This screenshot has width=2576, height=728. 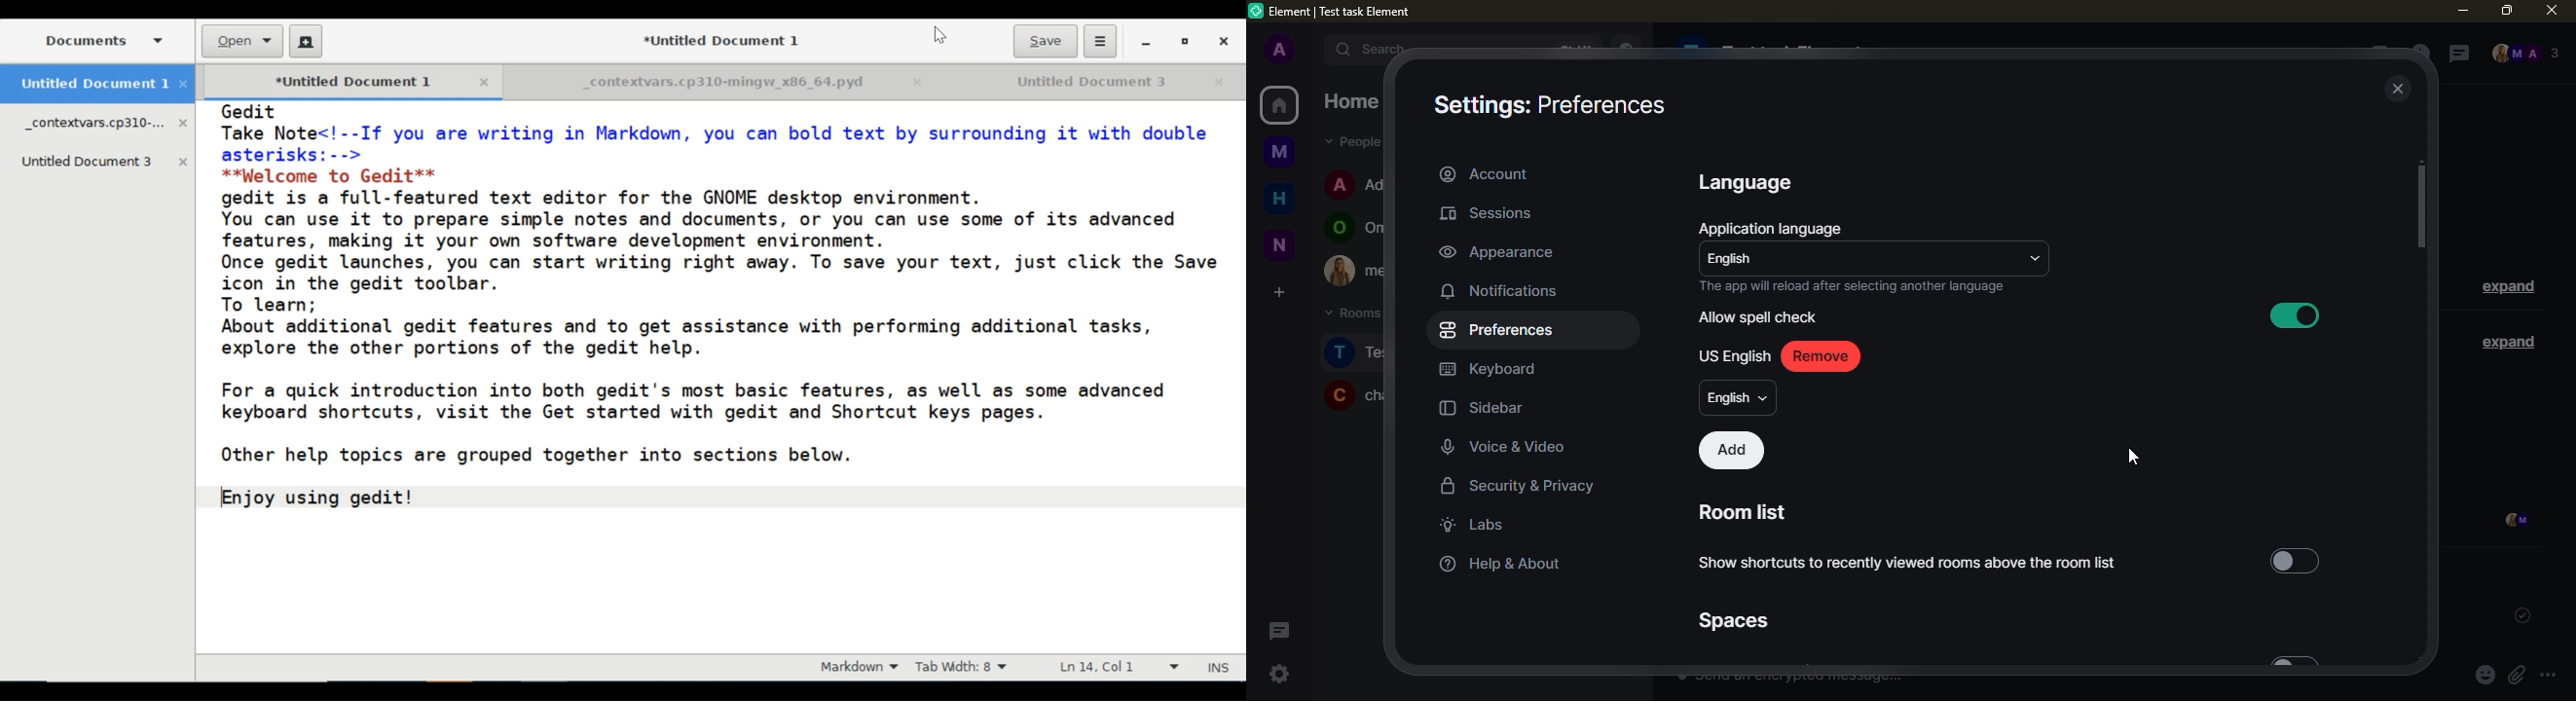 What do you see at coordinates (1746, 513) in the screenshot?
I see `room list` at bounding box center [1746, 513].